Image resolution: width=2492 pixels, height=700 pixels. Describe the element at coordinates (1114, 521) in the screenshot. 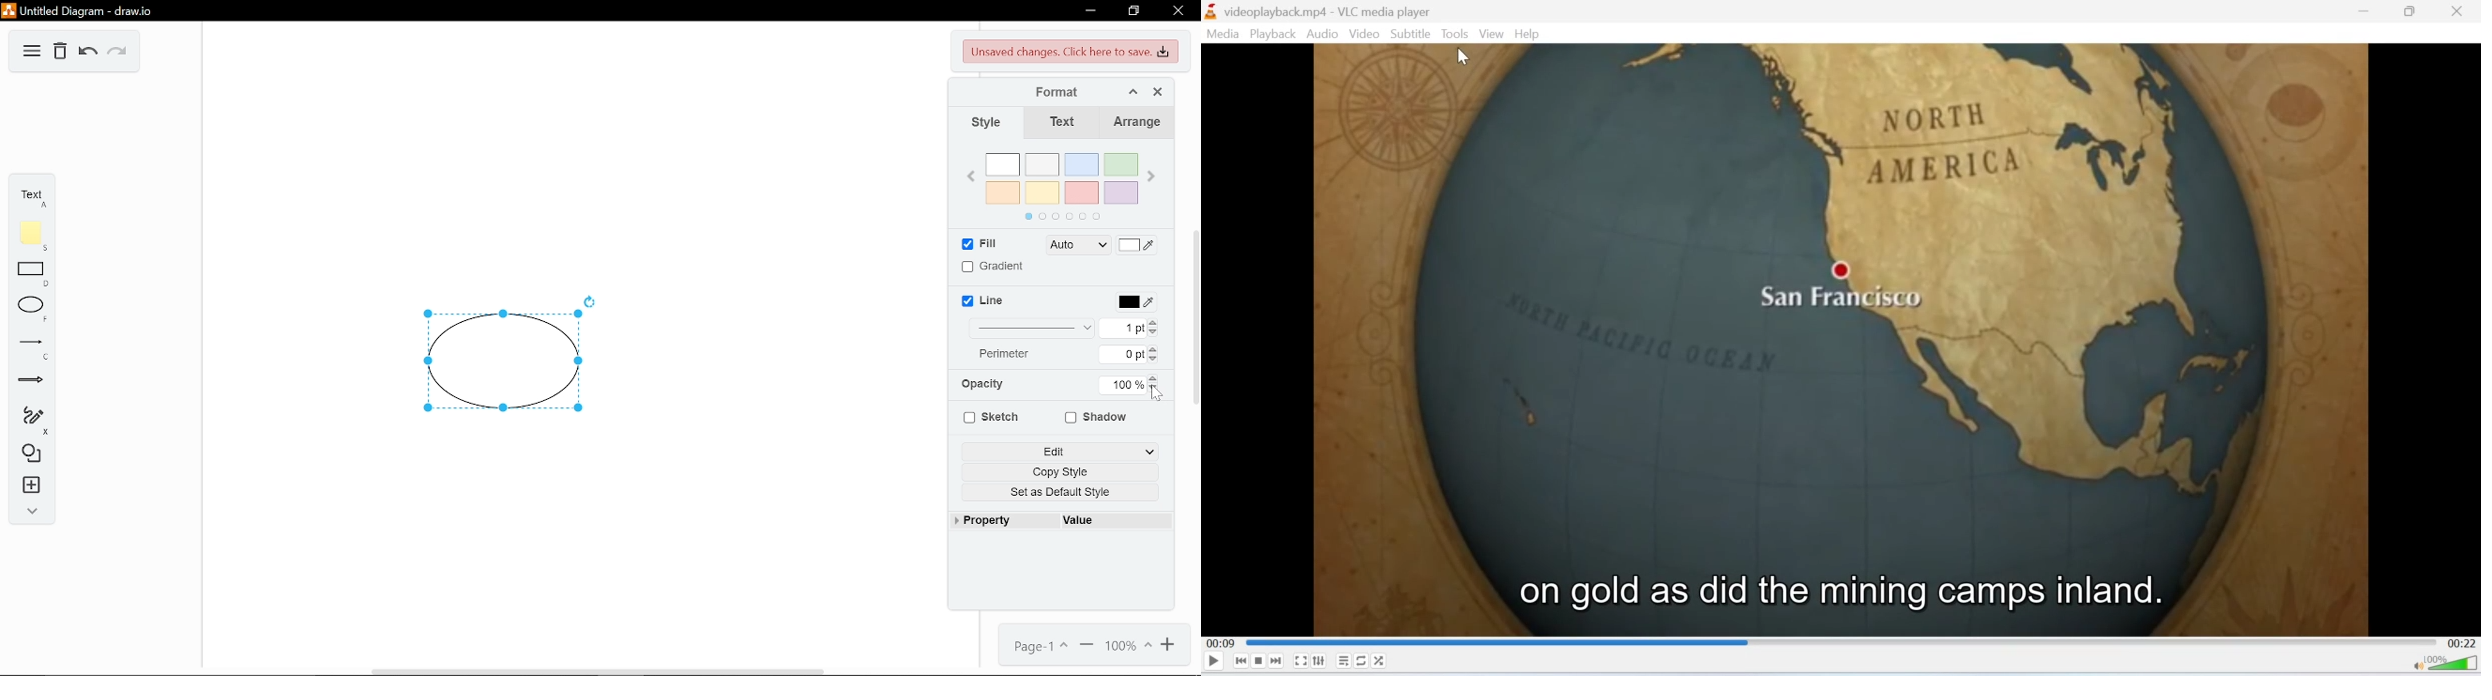

I see `value` at that location.